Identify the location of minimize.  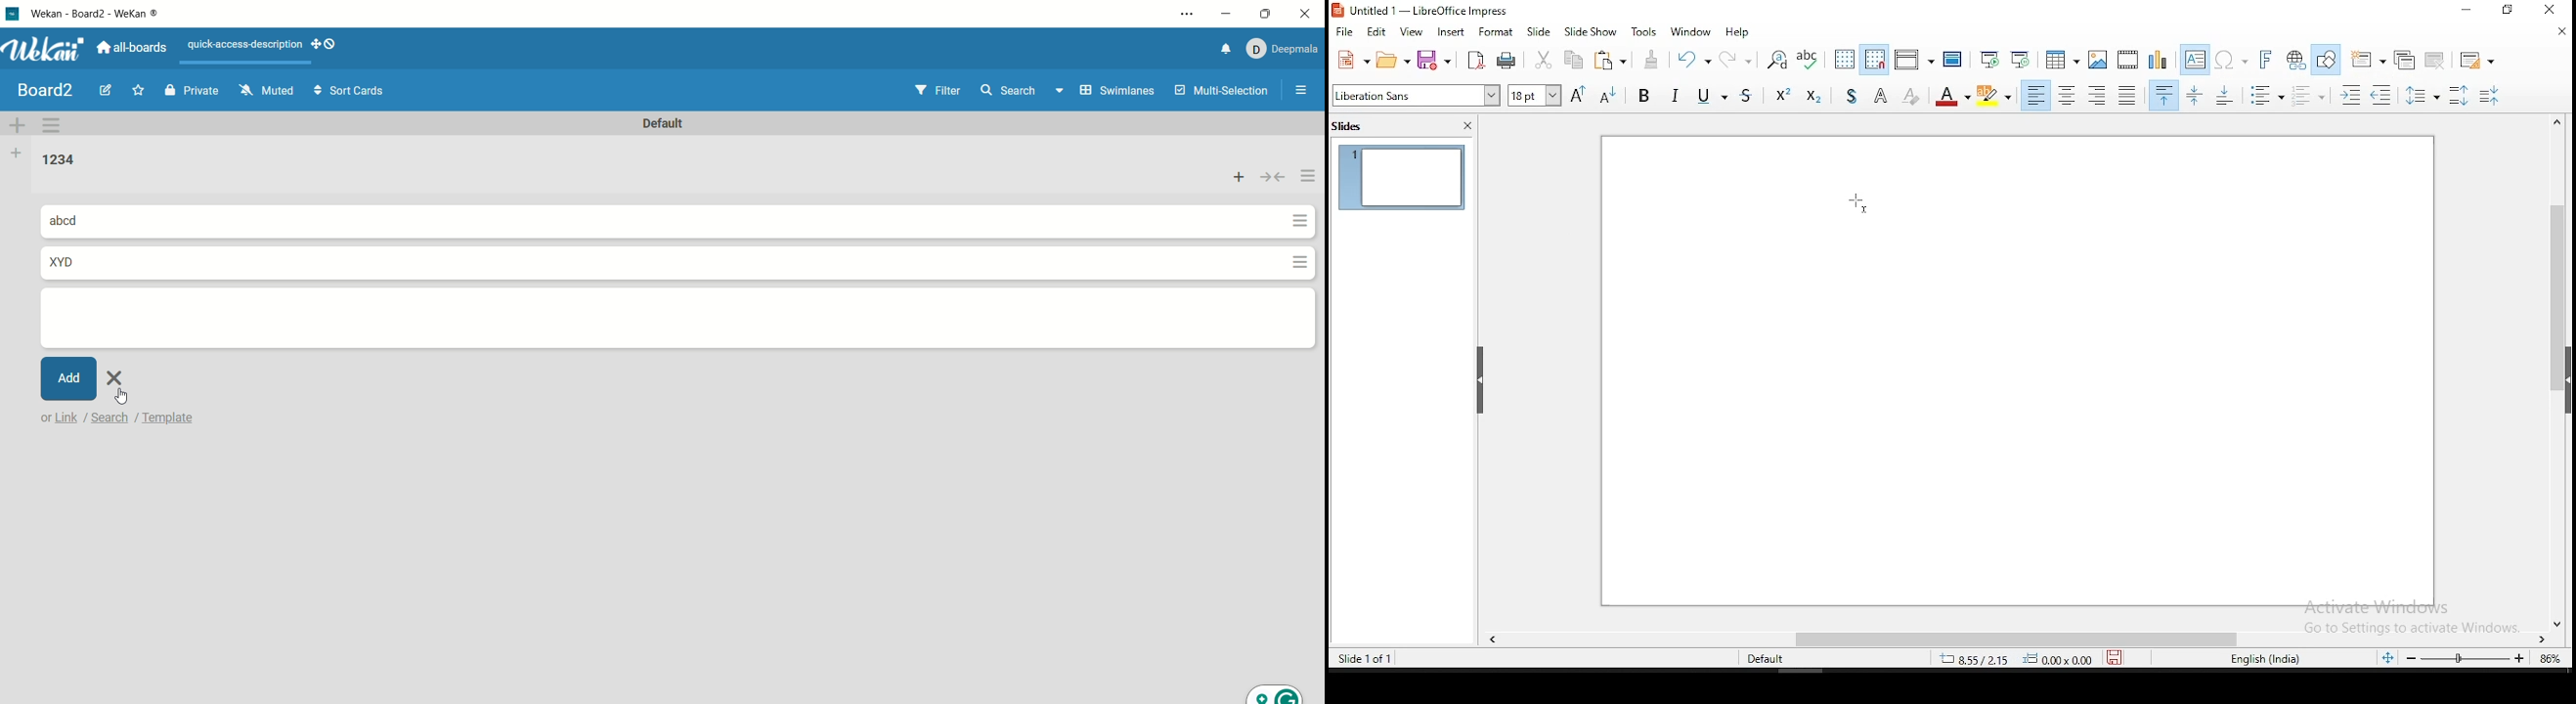
(1224, 16).